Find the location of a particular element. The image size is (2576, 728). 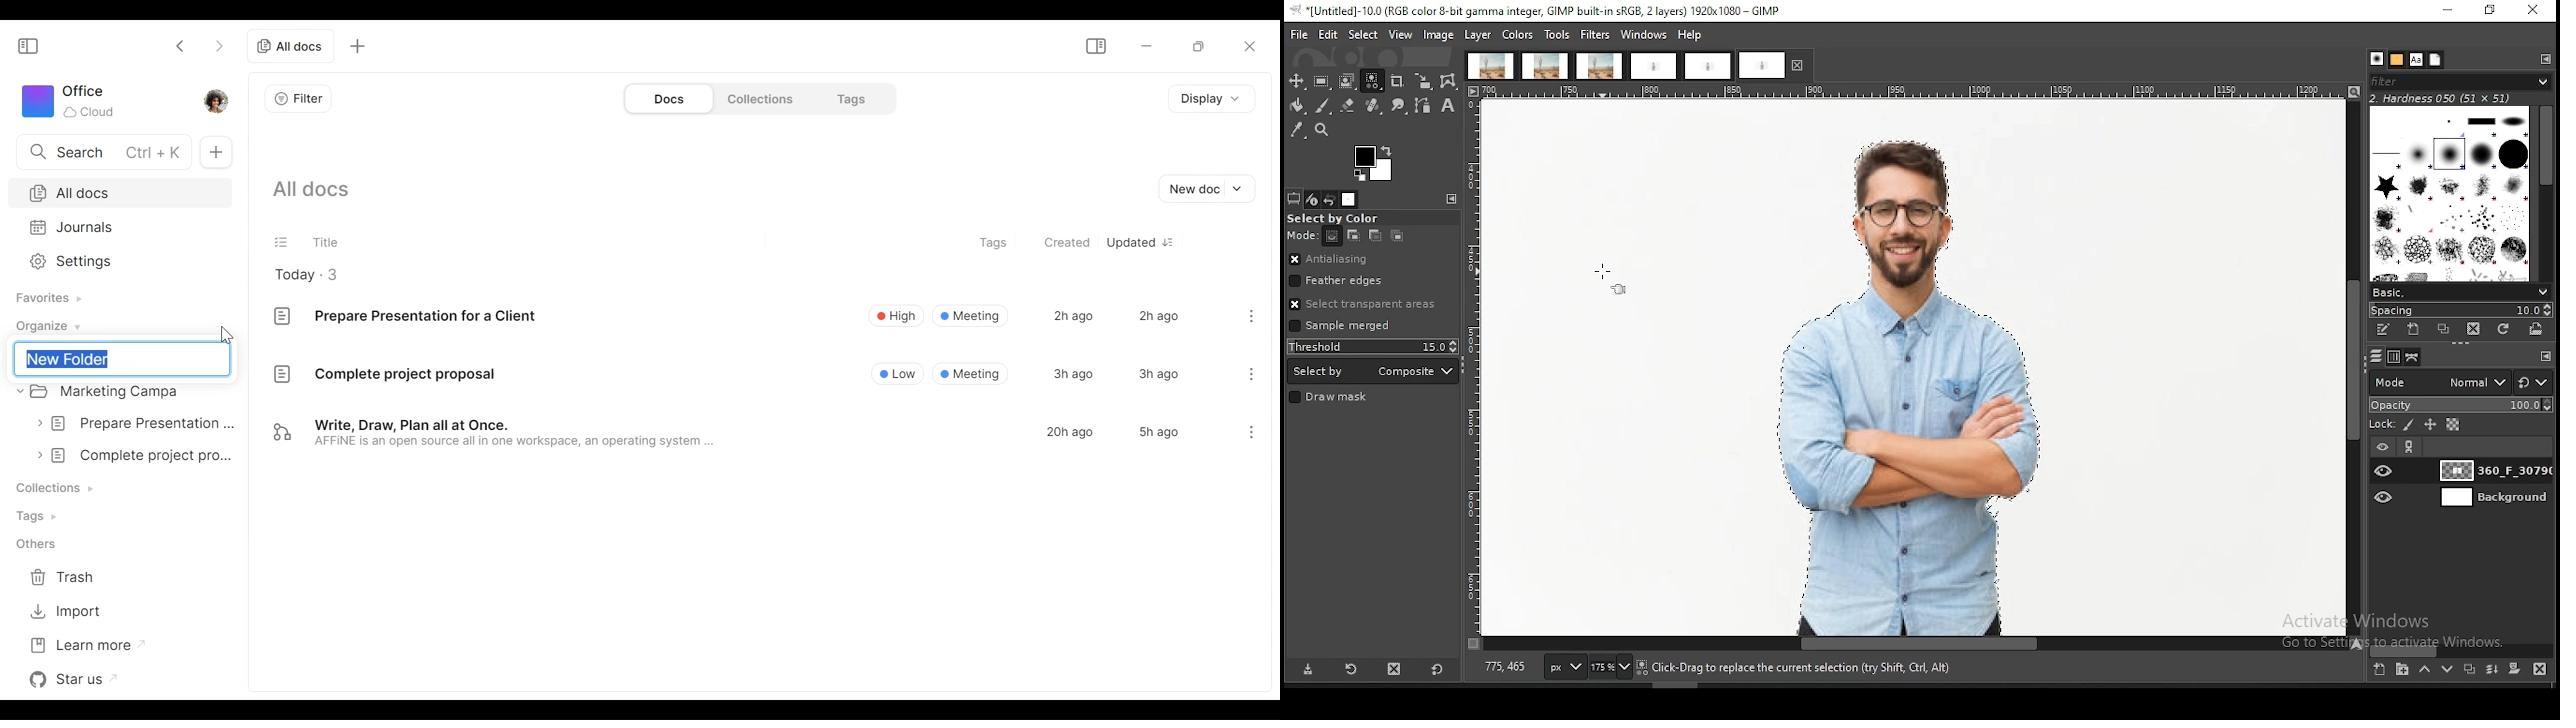

Restore is located at coordinates (1193, 46).